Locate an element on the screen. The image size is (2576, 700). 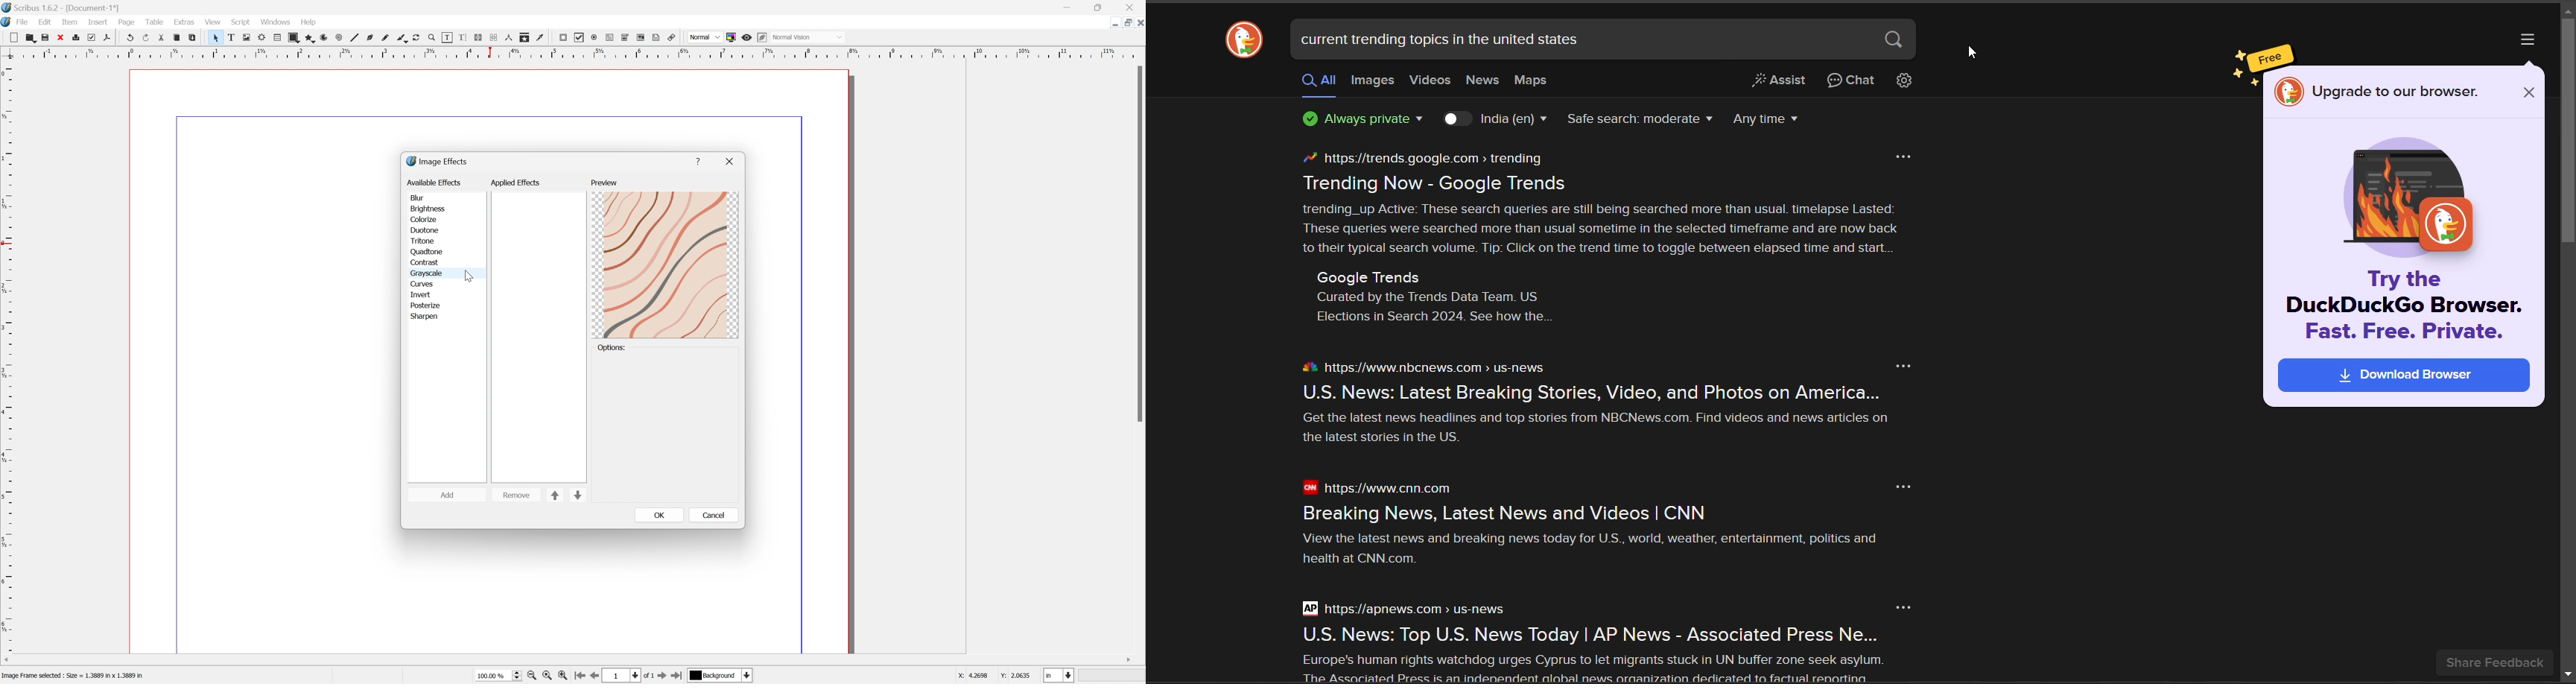
Save as PDF is located at coordinates (111, 38).